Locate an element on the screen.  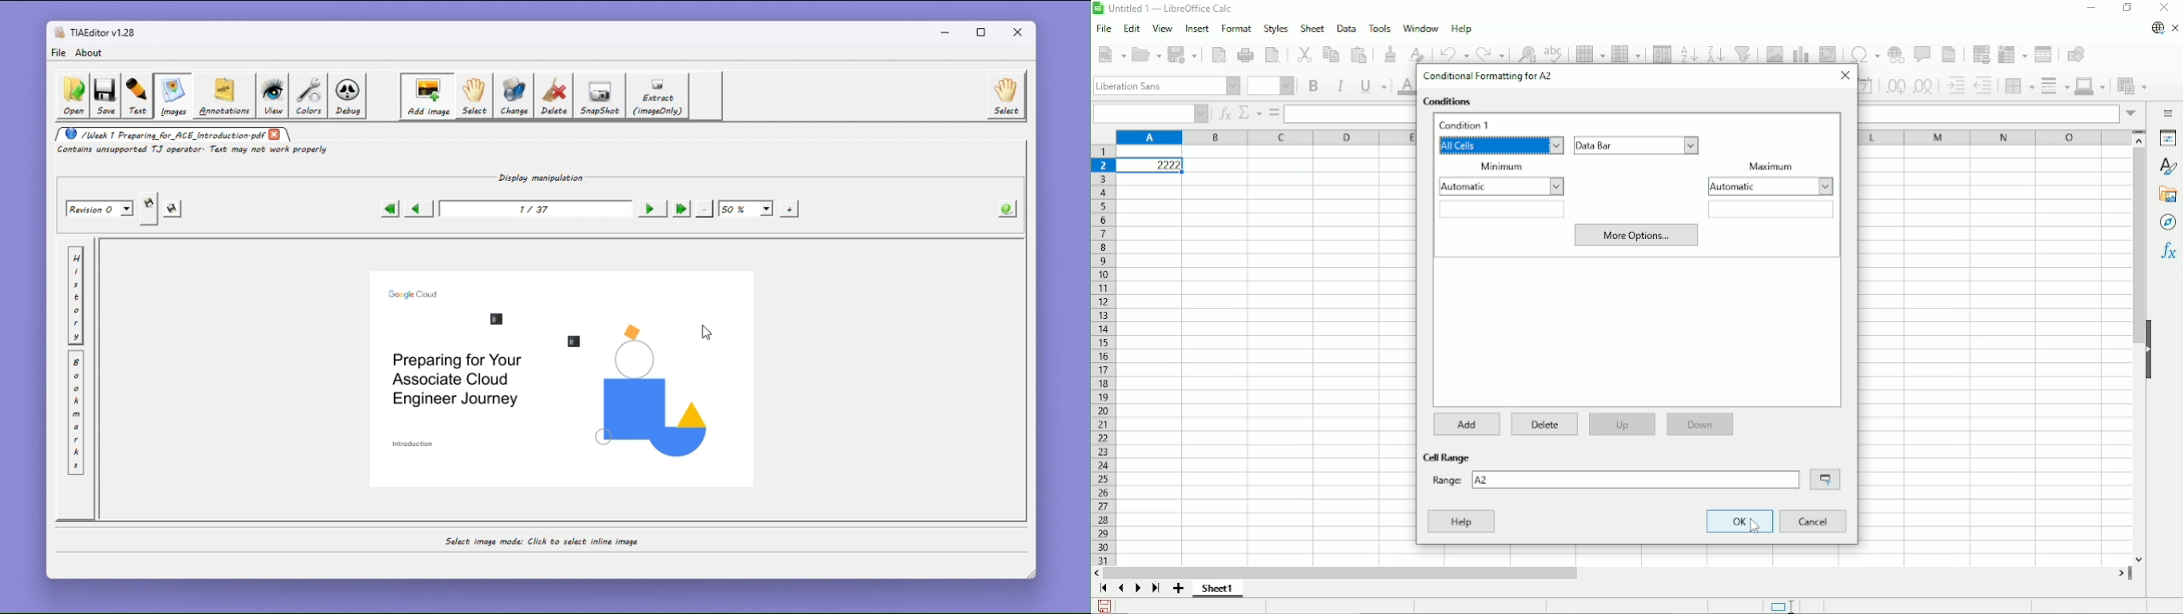
Functions is located at coordinates (2169, 251).